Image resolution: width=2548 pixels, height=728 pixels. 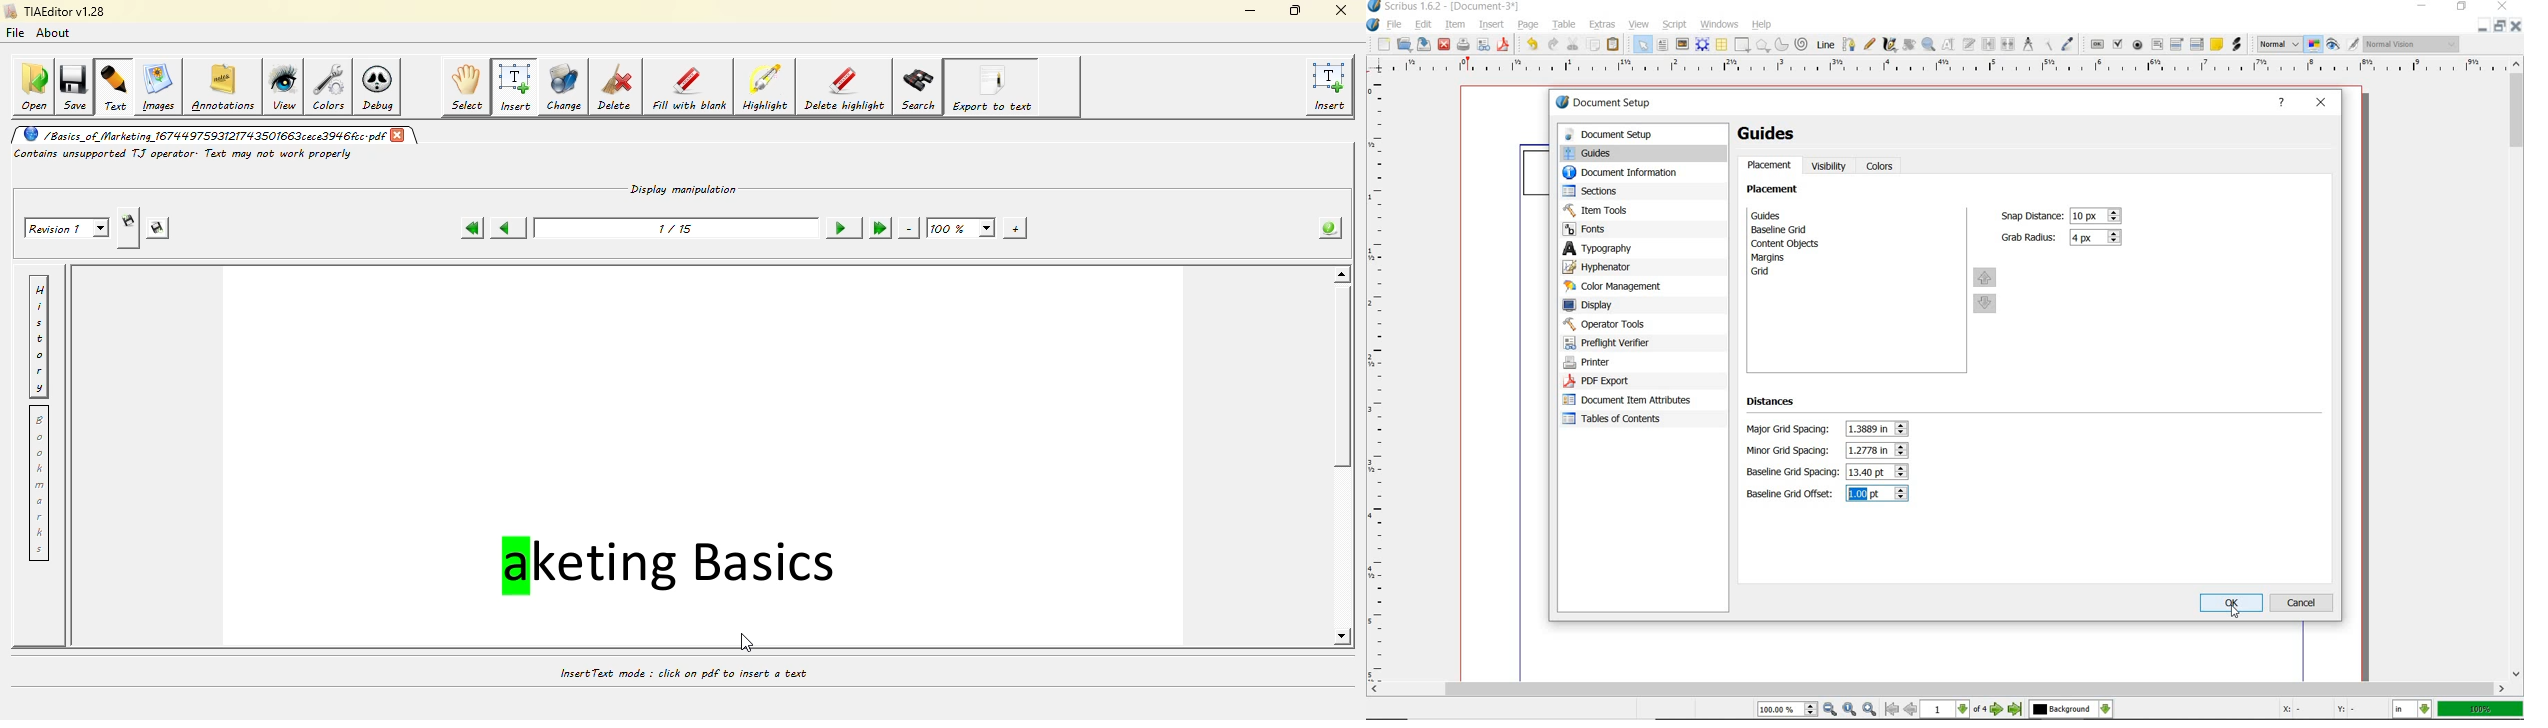 I want to click on guides, so click(x=1774, y=134).